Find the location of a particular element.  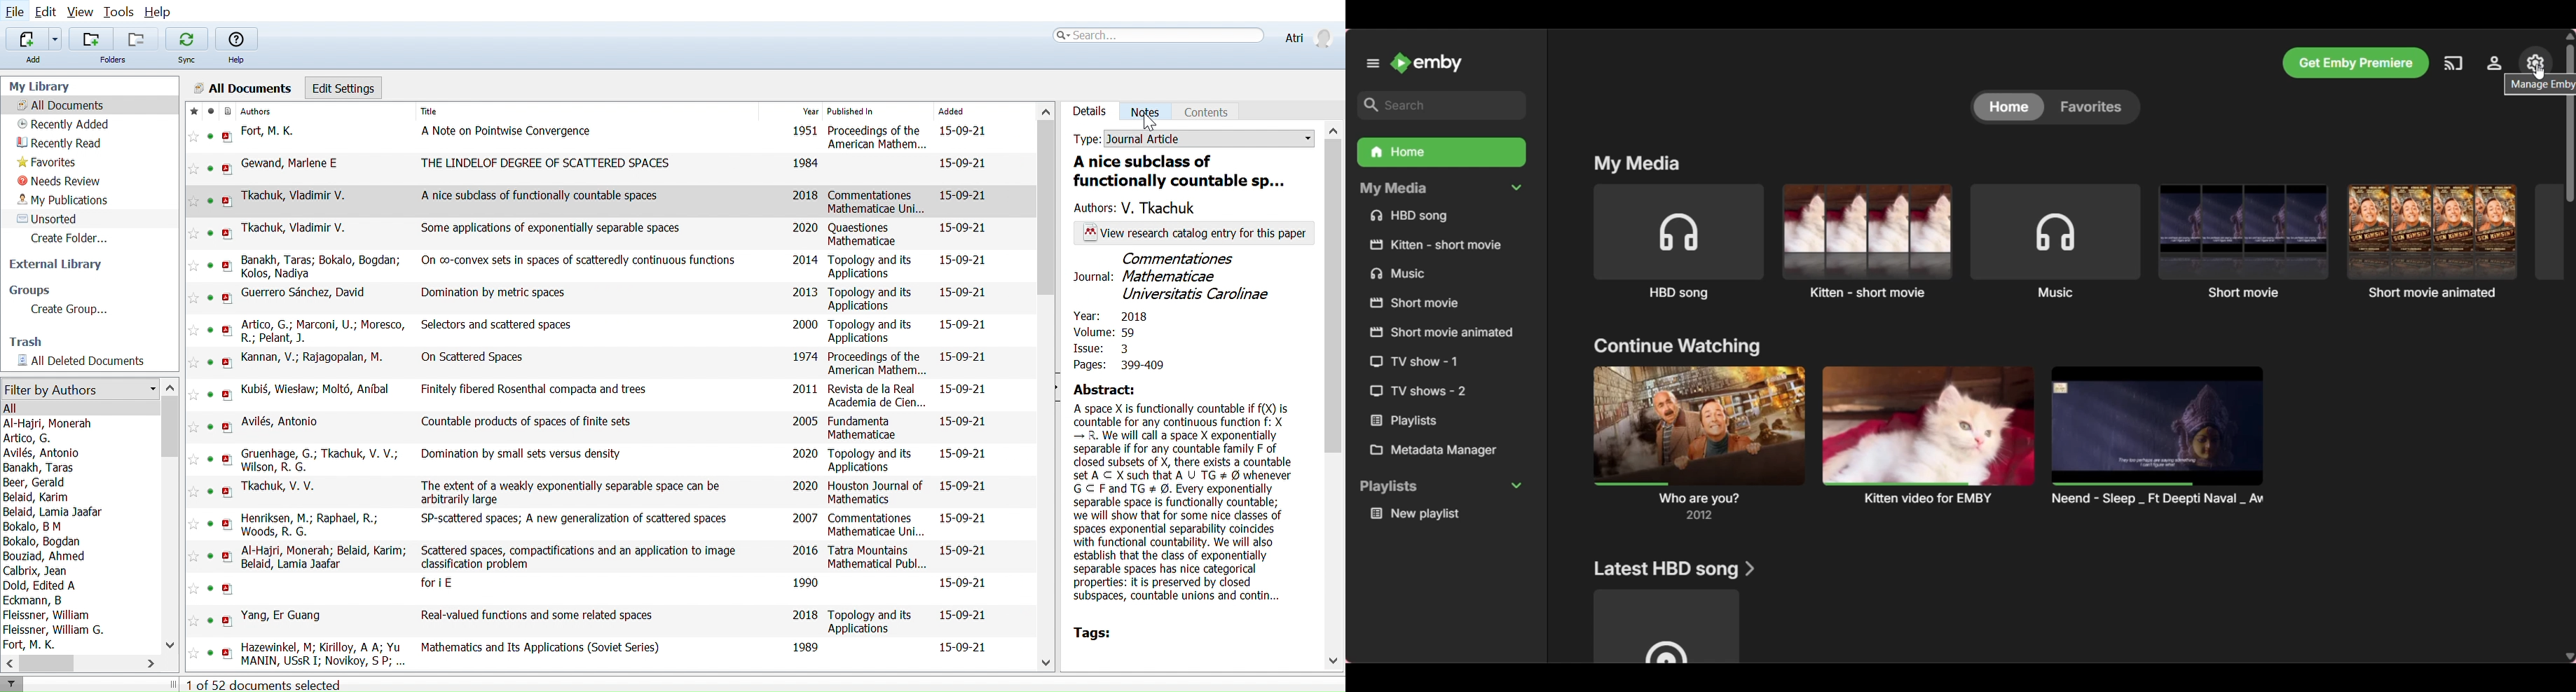

Help is located at coordinates (238, 60).